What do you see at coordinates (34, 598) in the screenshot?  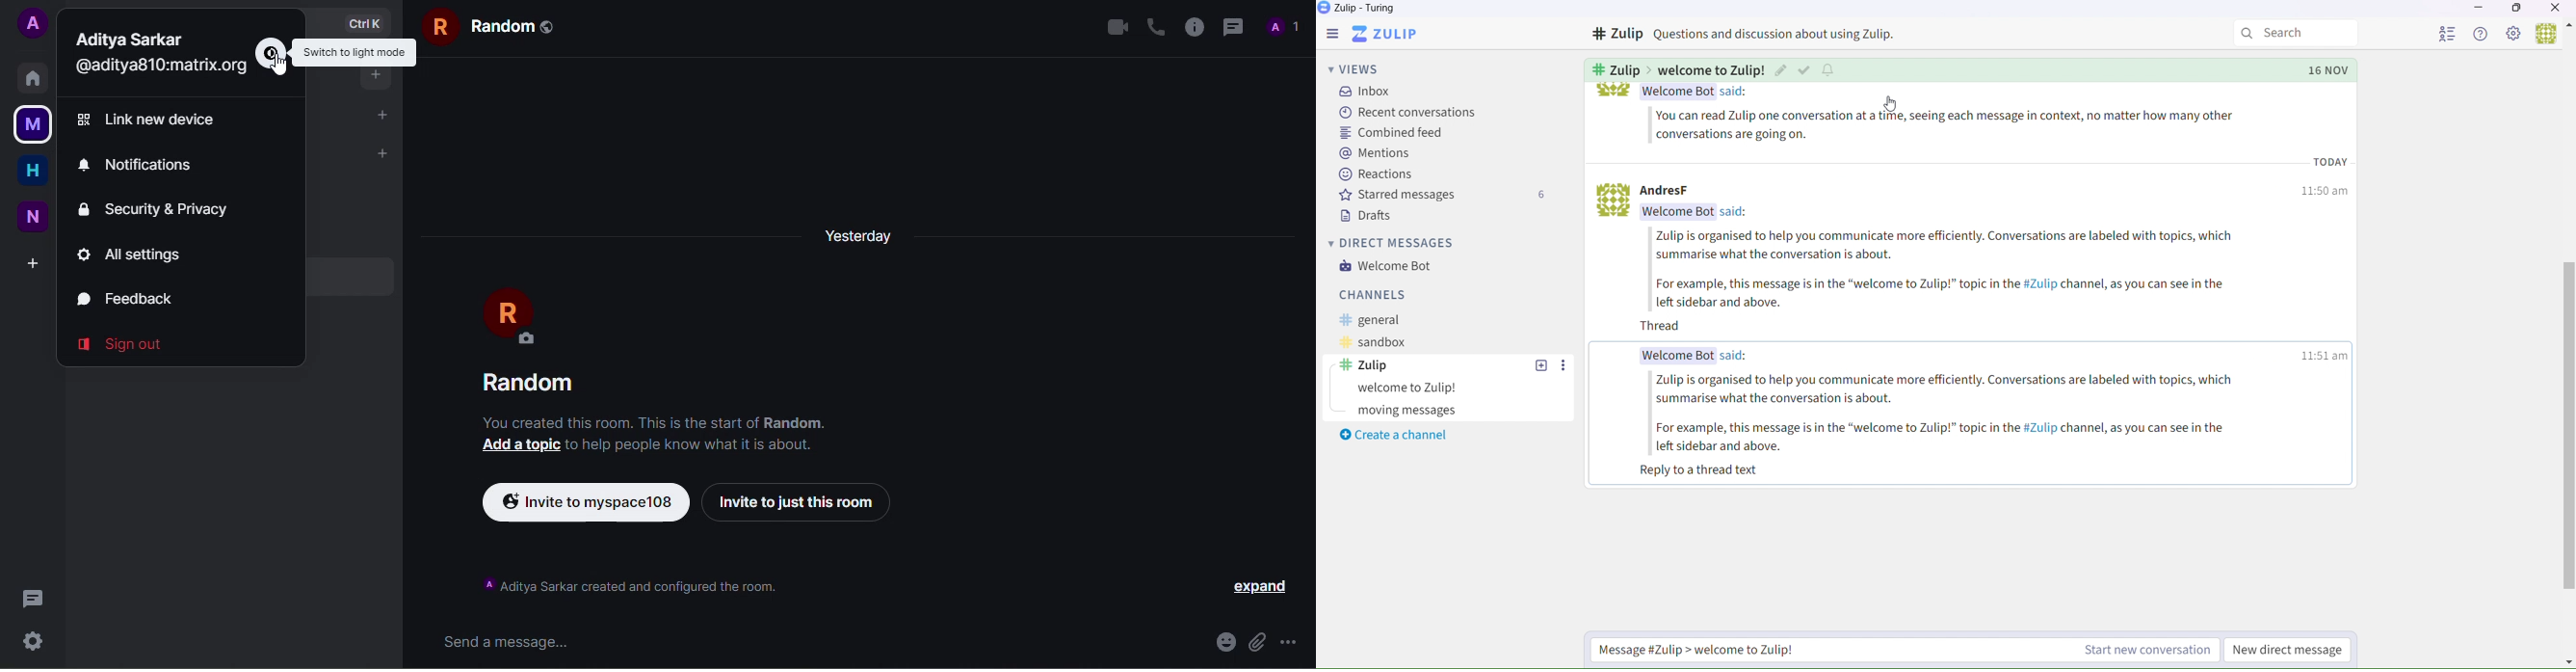 I see `threads` at bounding box center [34, 598].